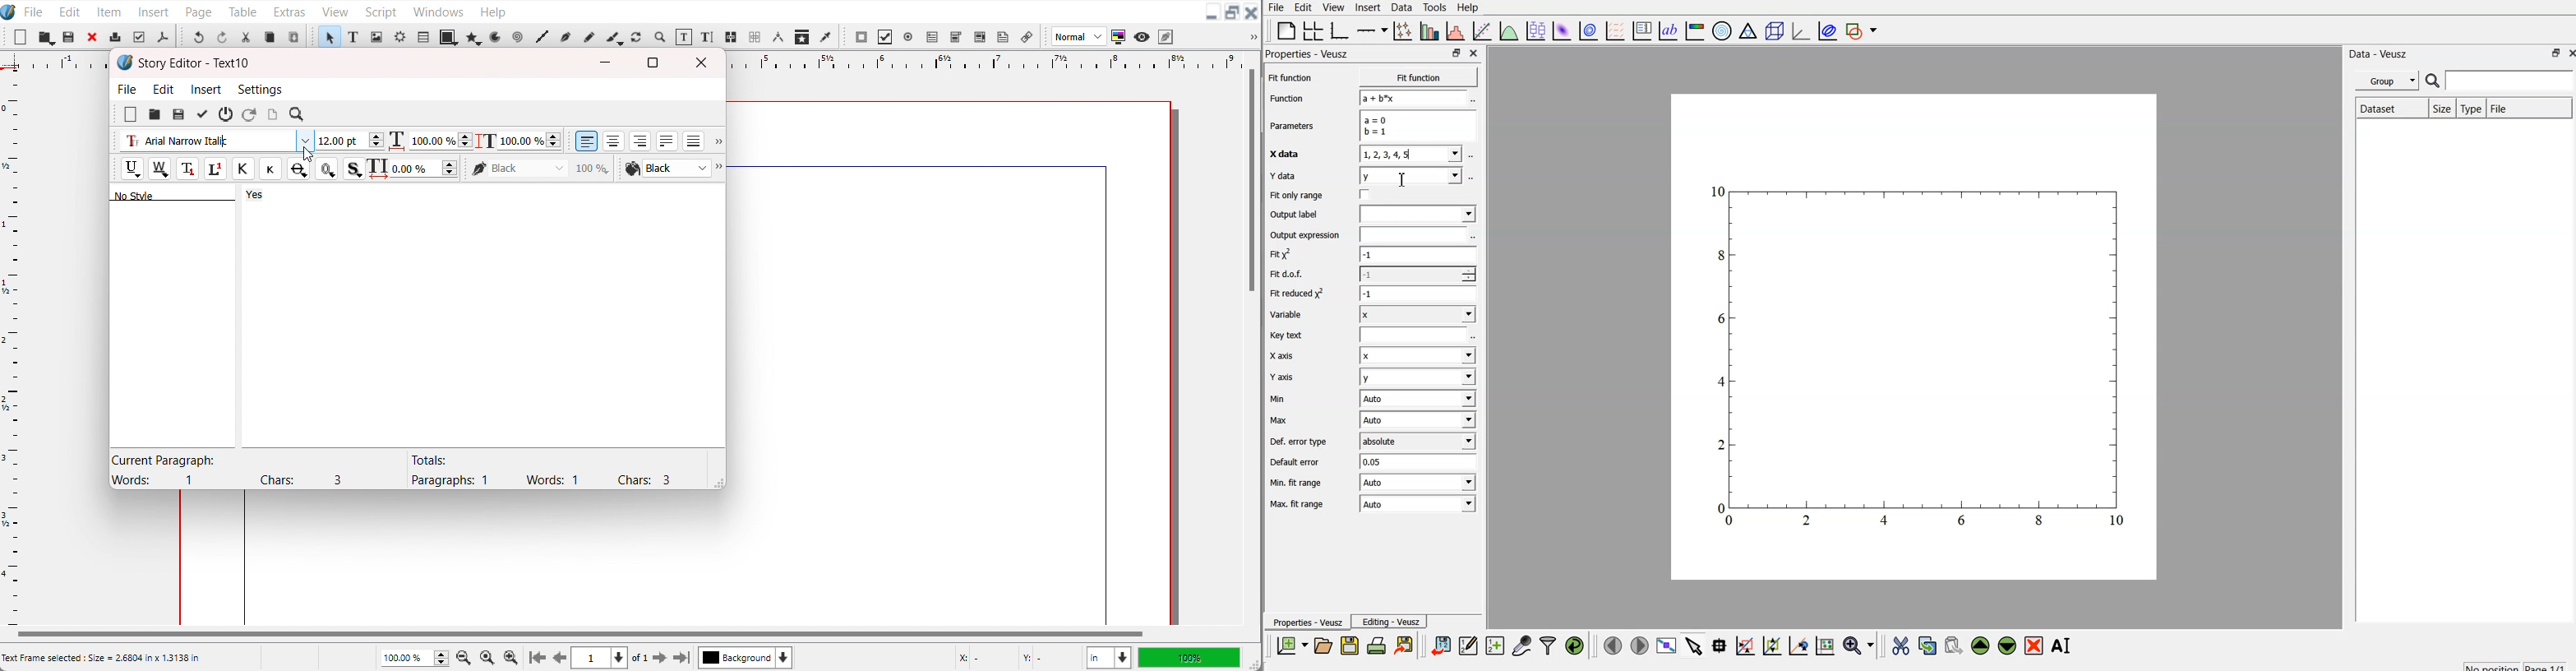  What do you see at coordinates (399, 36) in the screenshot?
I see `Render Frame` at bounding box center [399, 36].